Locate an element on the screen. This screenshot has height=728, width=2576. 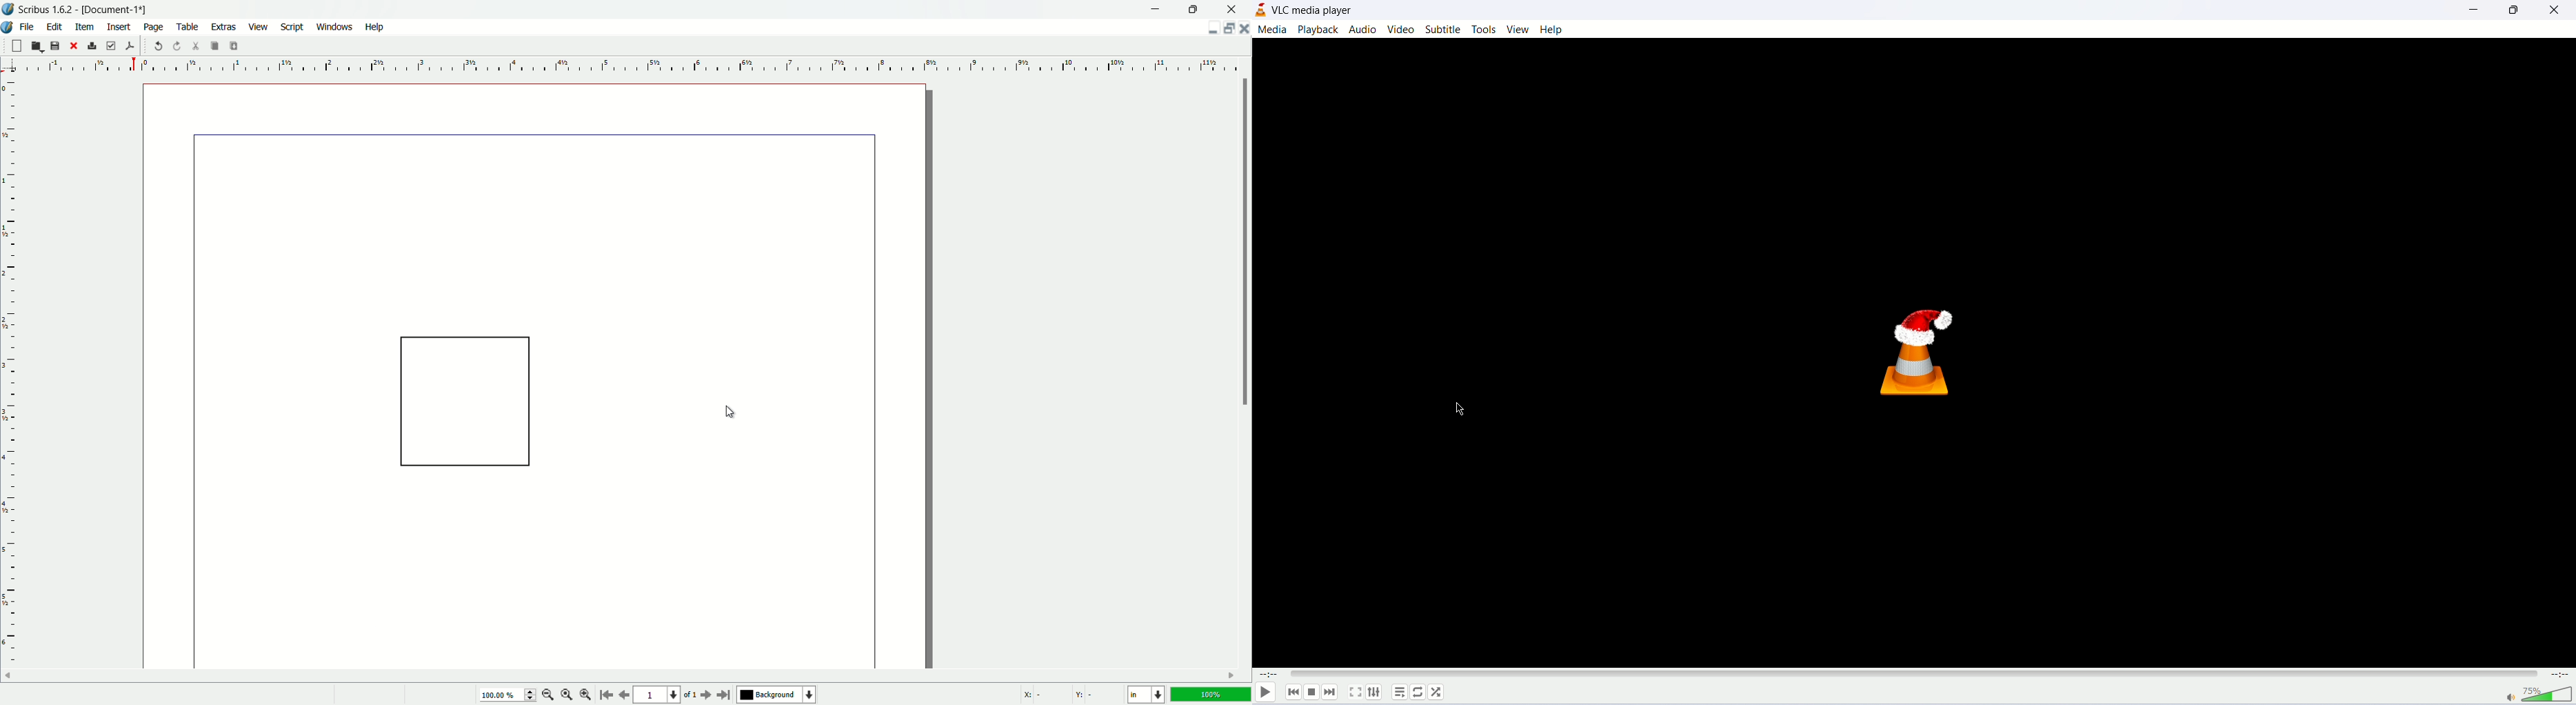
app name is located at coordinates (46, 10).